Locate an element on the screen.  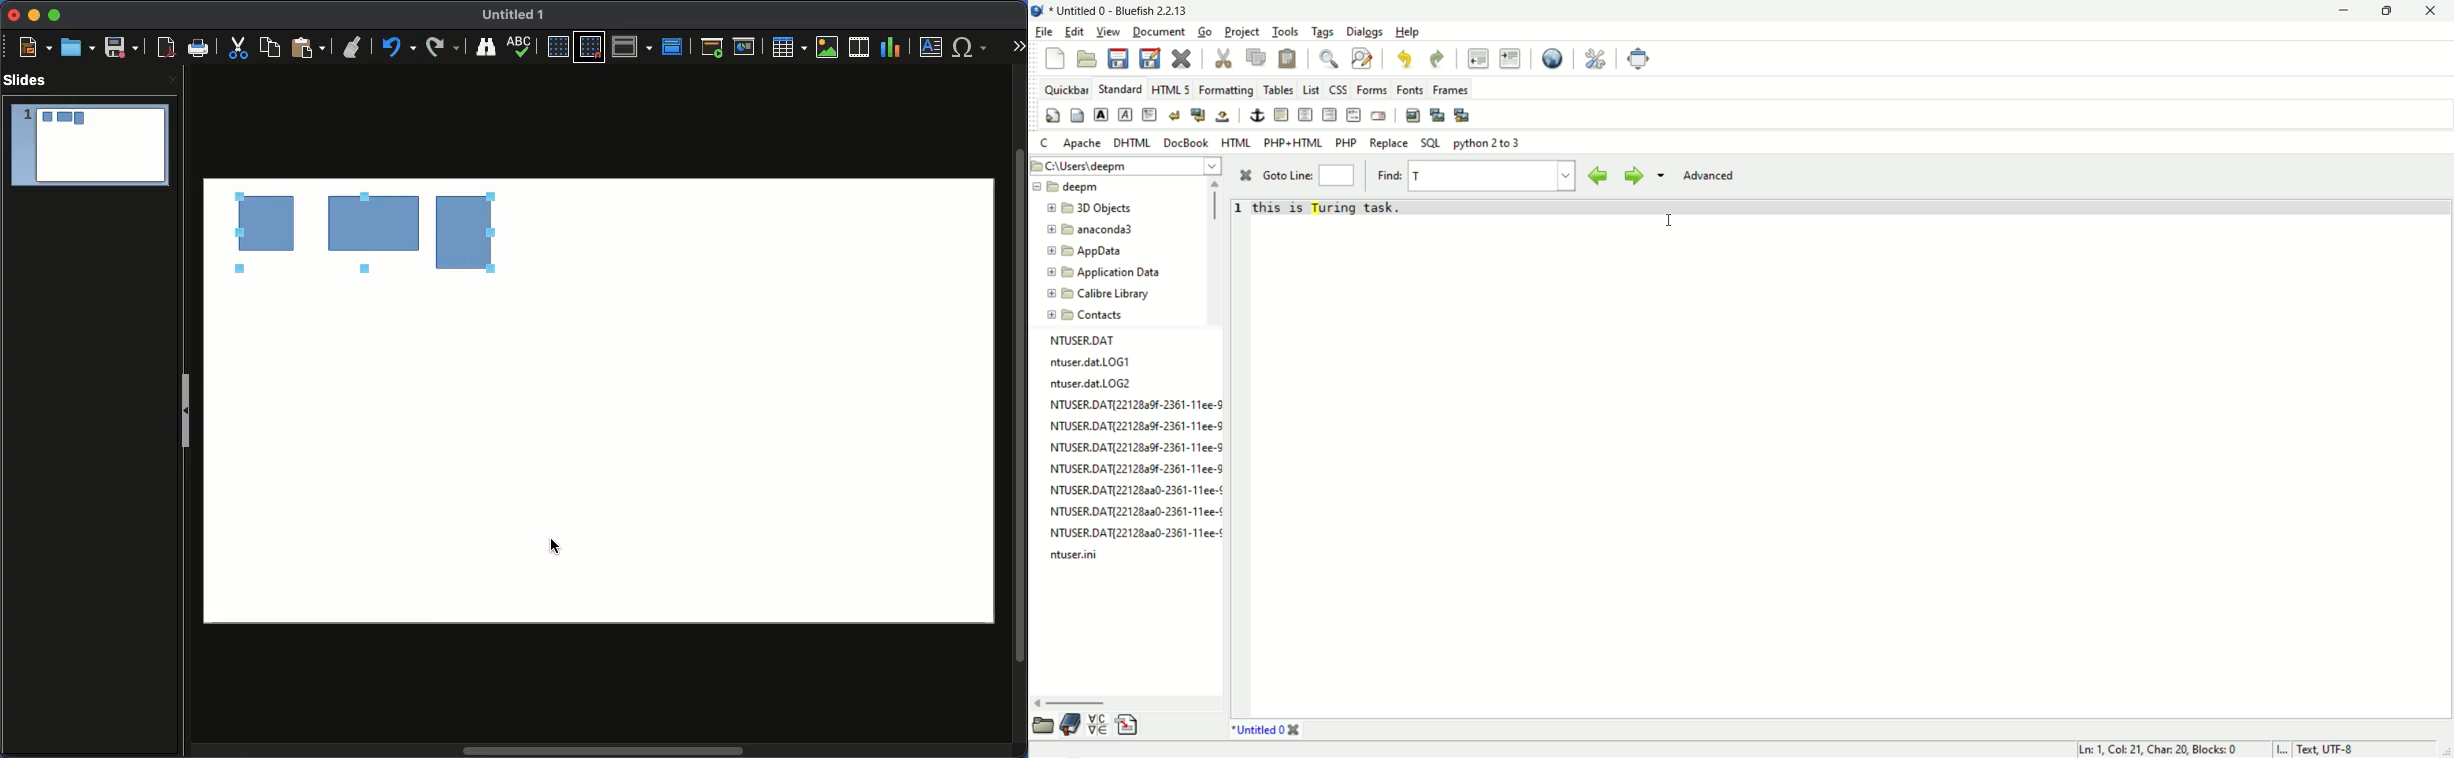
New file is located at coordinates (1054, 58).